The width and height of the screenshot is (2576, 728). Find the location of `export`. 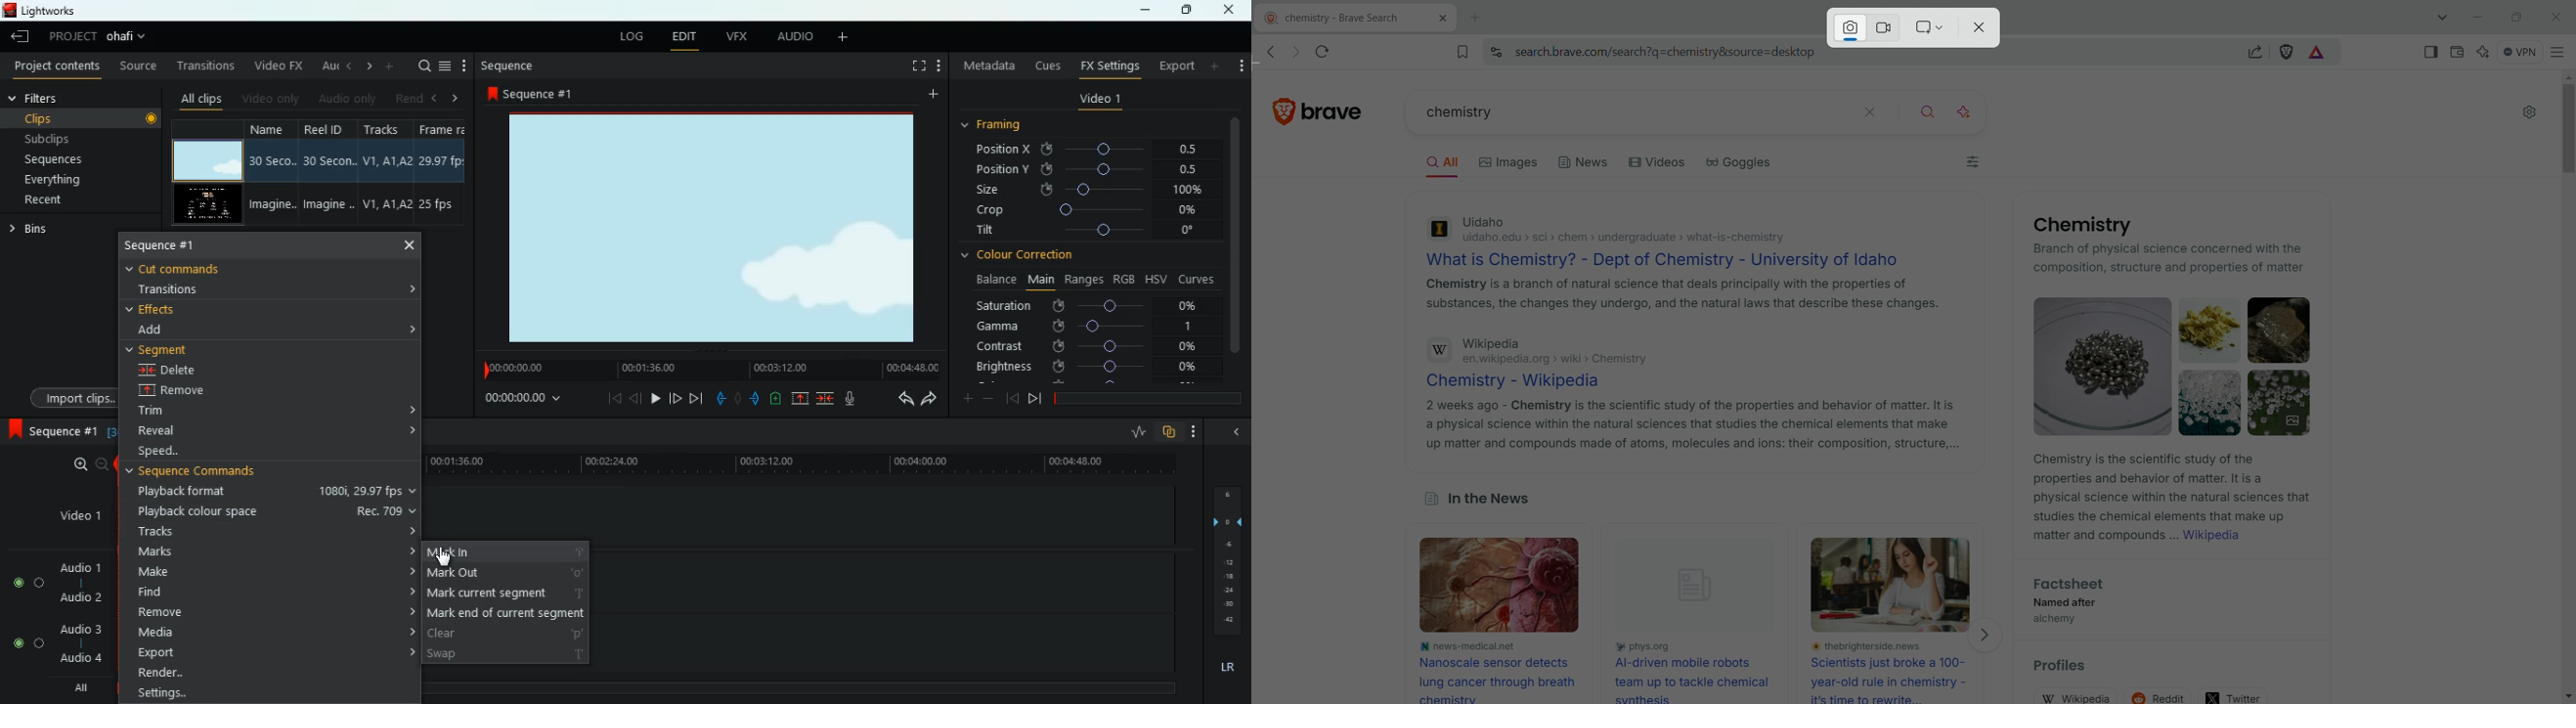

export is located at coordinates (276, 652).